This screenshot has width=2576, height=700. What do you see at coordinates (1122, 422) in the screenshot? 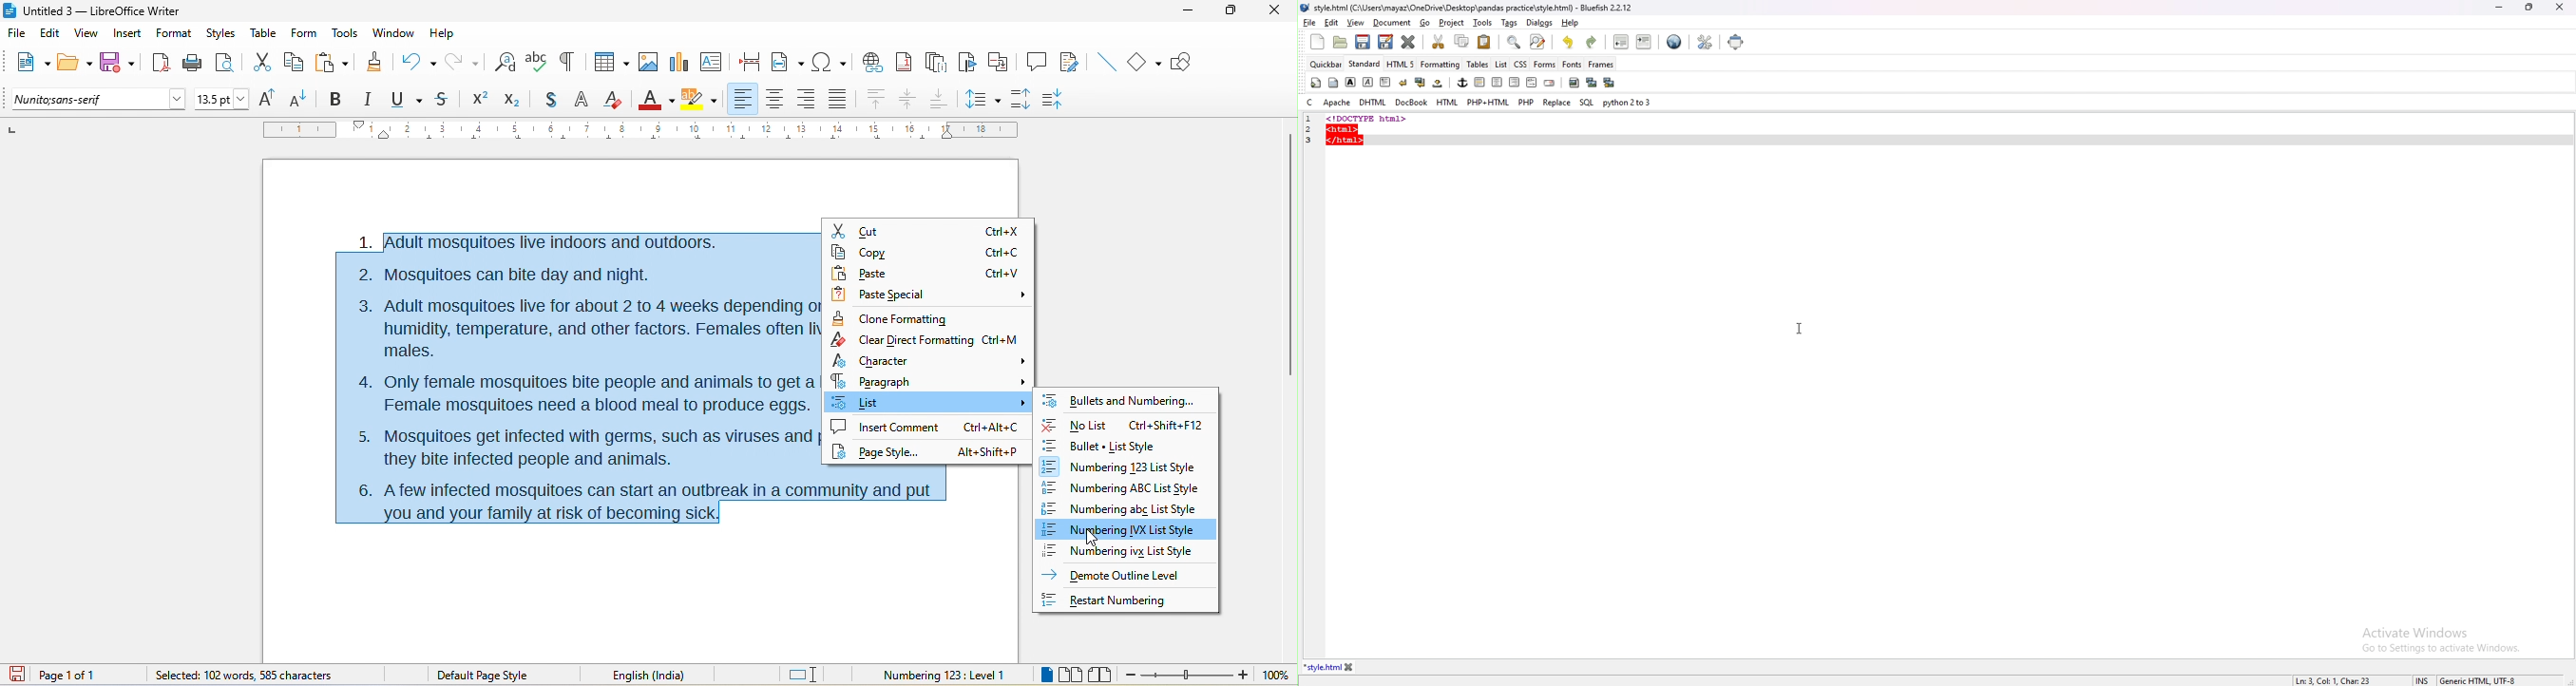
I see `no list` at bounding box center [1122, 422].